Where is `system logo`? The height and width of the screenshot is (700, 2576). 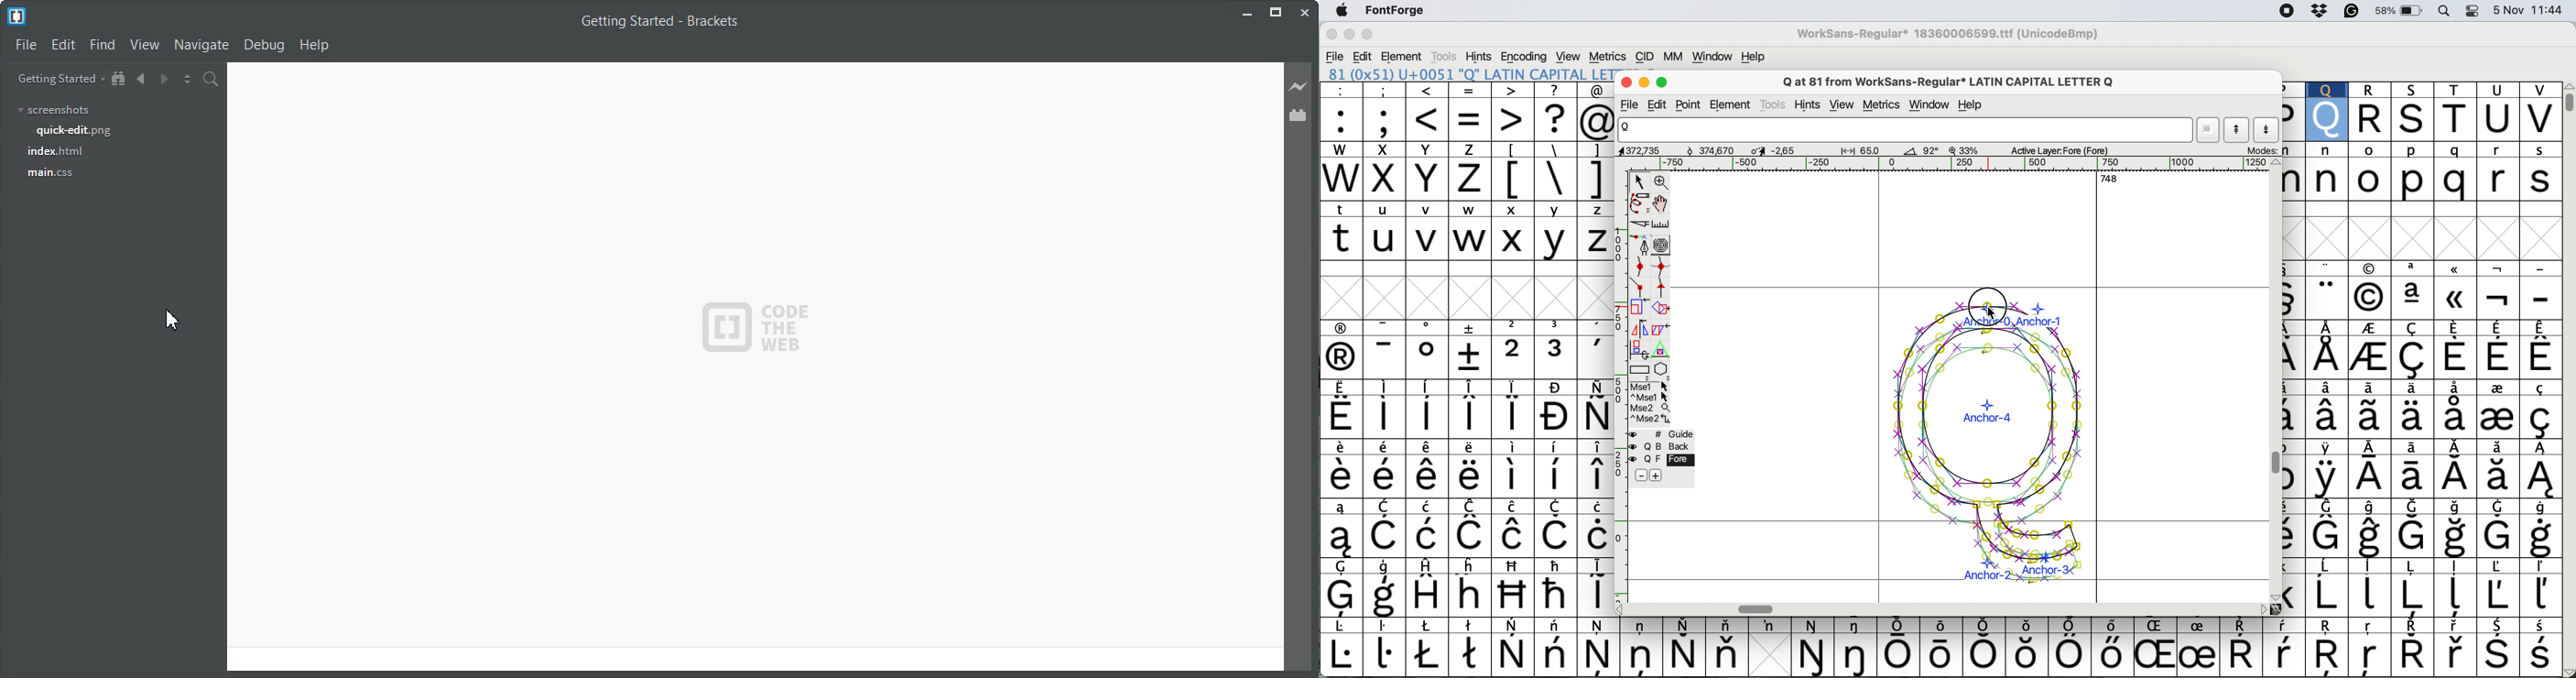 system logo is located at coordinates (1344, 12).